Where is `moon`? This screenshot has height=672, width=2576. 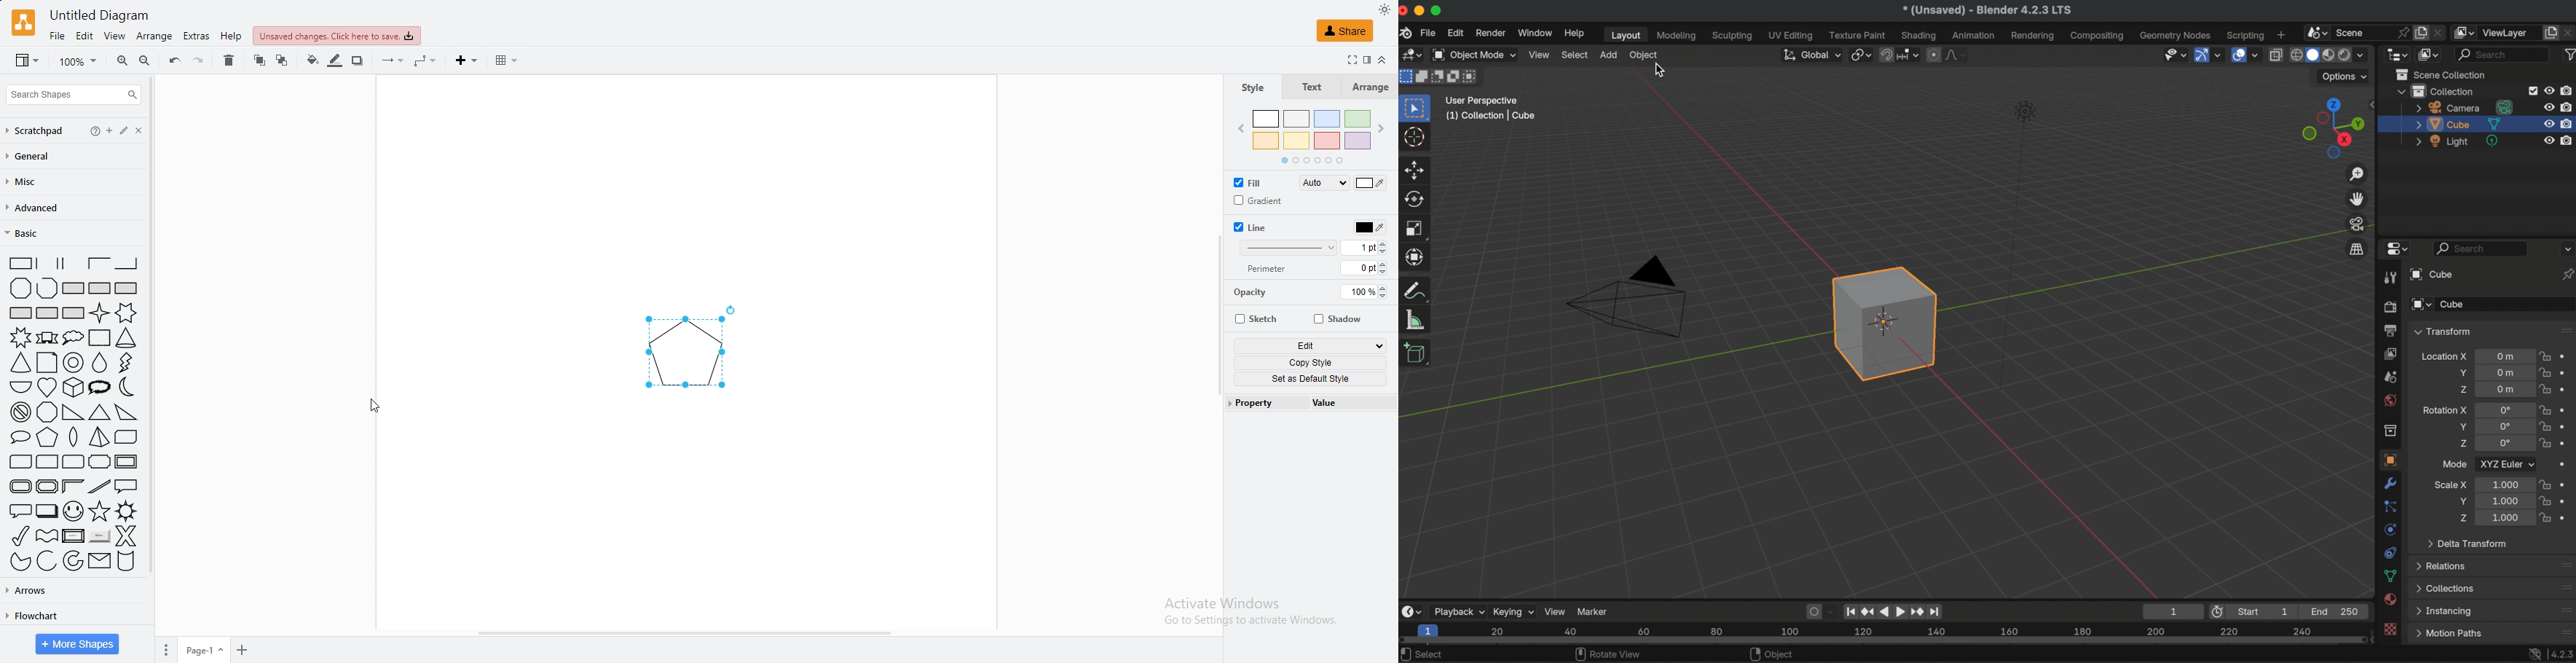 moon is located at coordinates (130, 388).